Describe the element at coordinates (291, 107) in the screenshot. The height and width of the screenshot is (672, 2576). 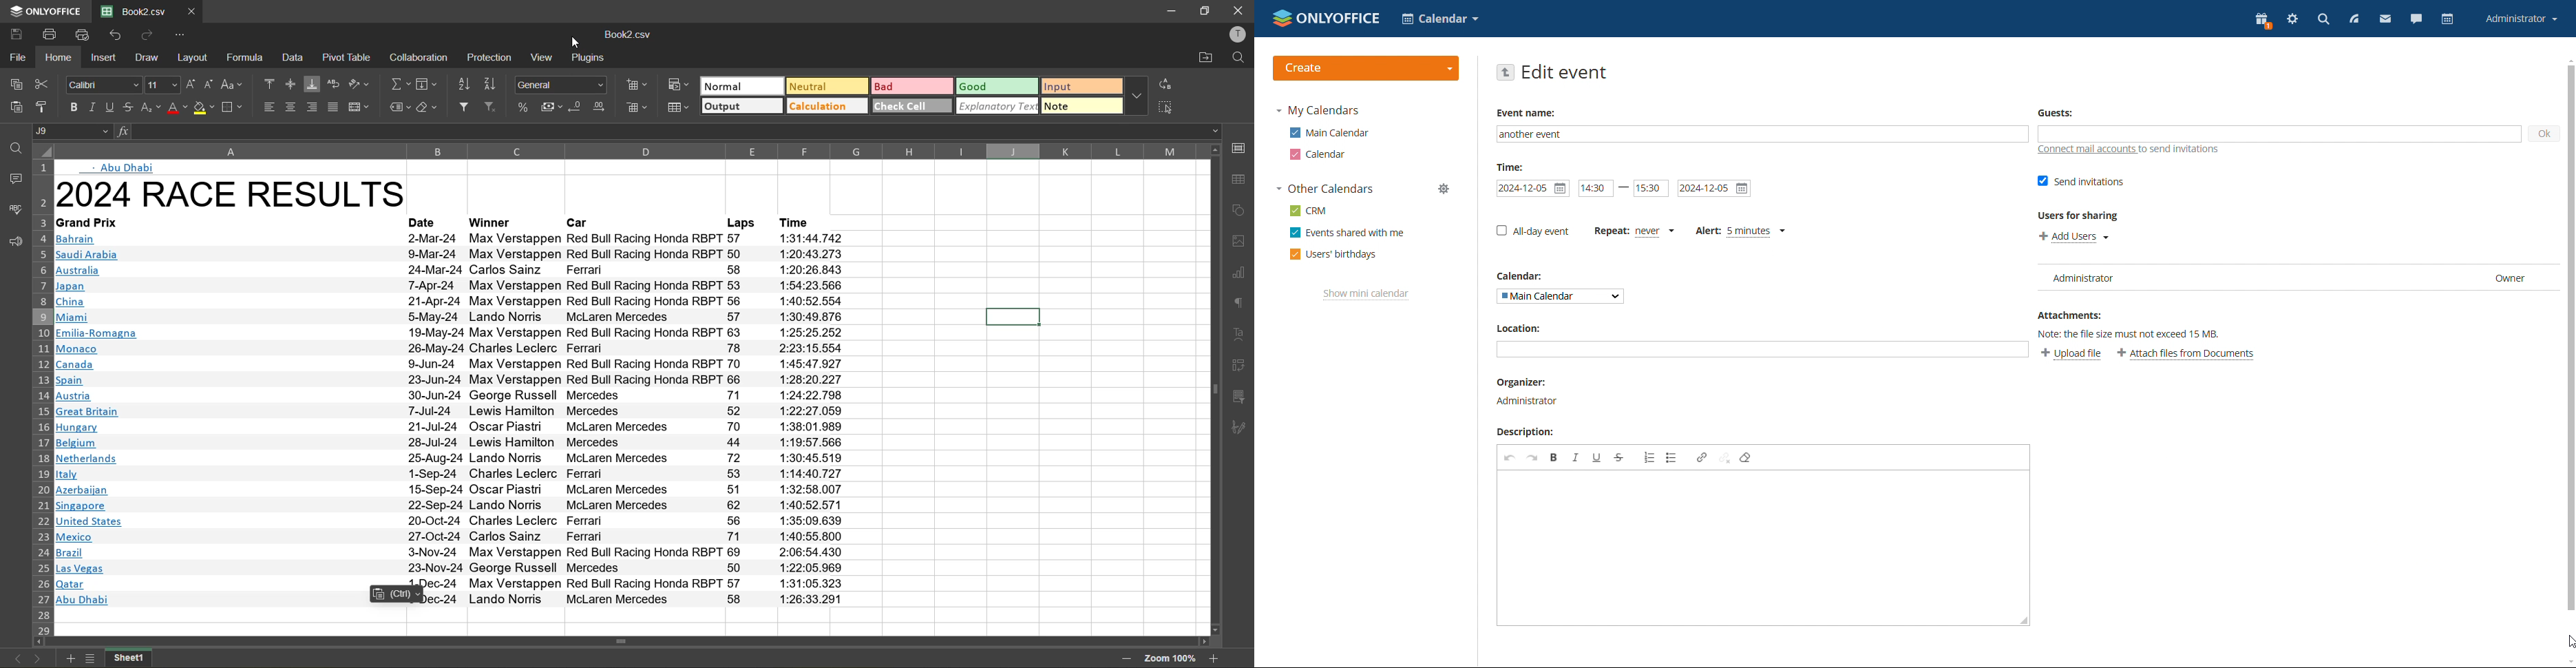
I see `align center` at that location.